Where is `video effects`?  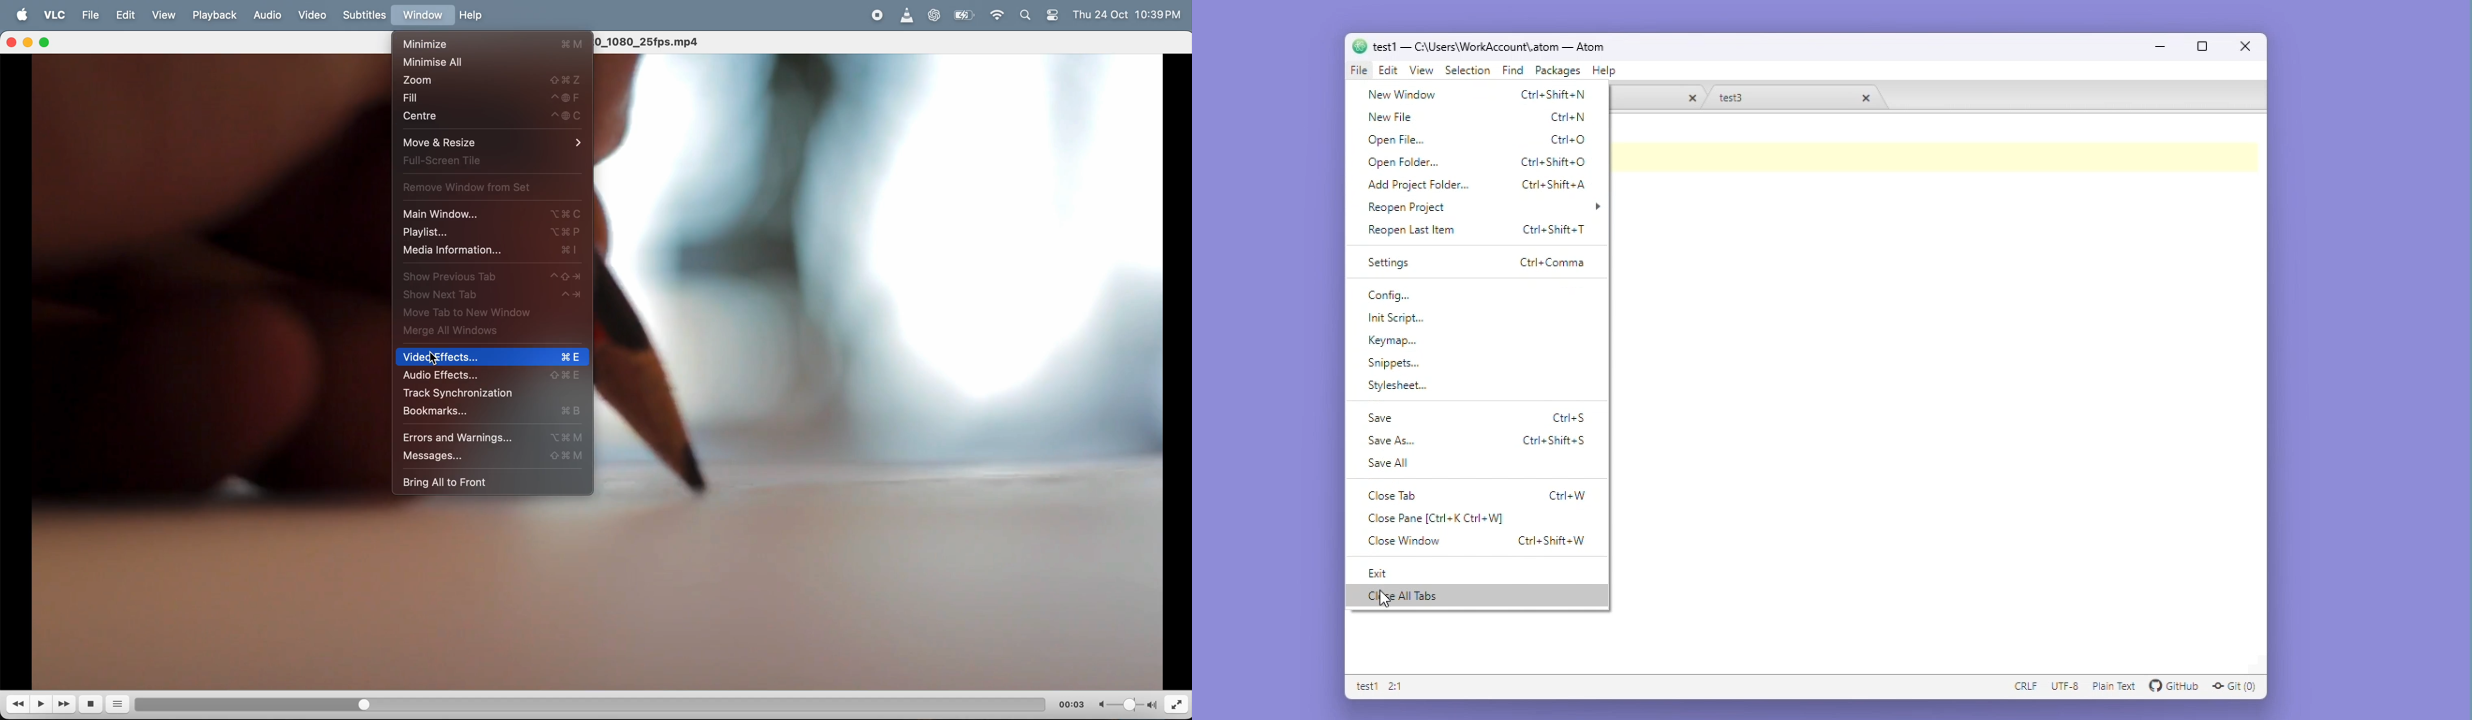 video effects is located at coordinates (493, 358).